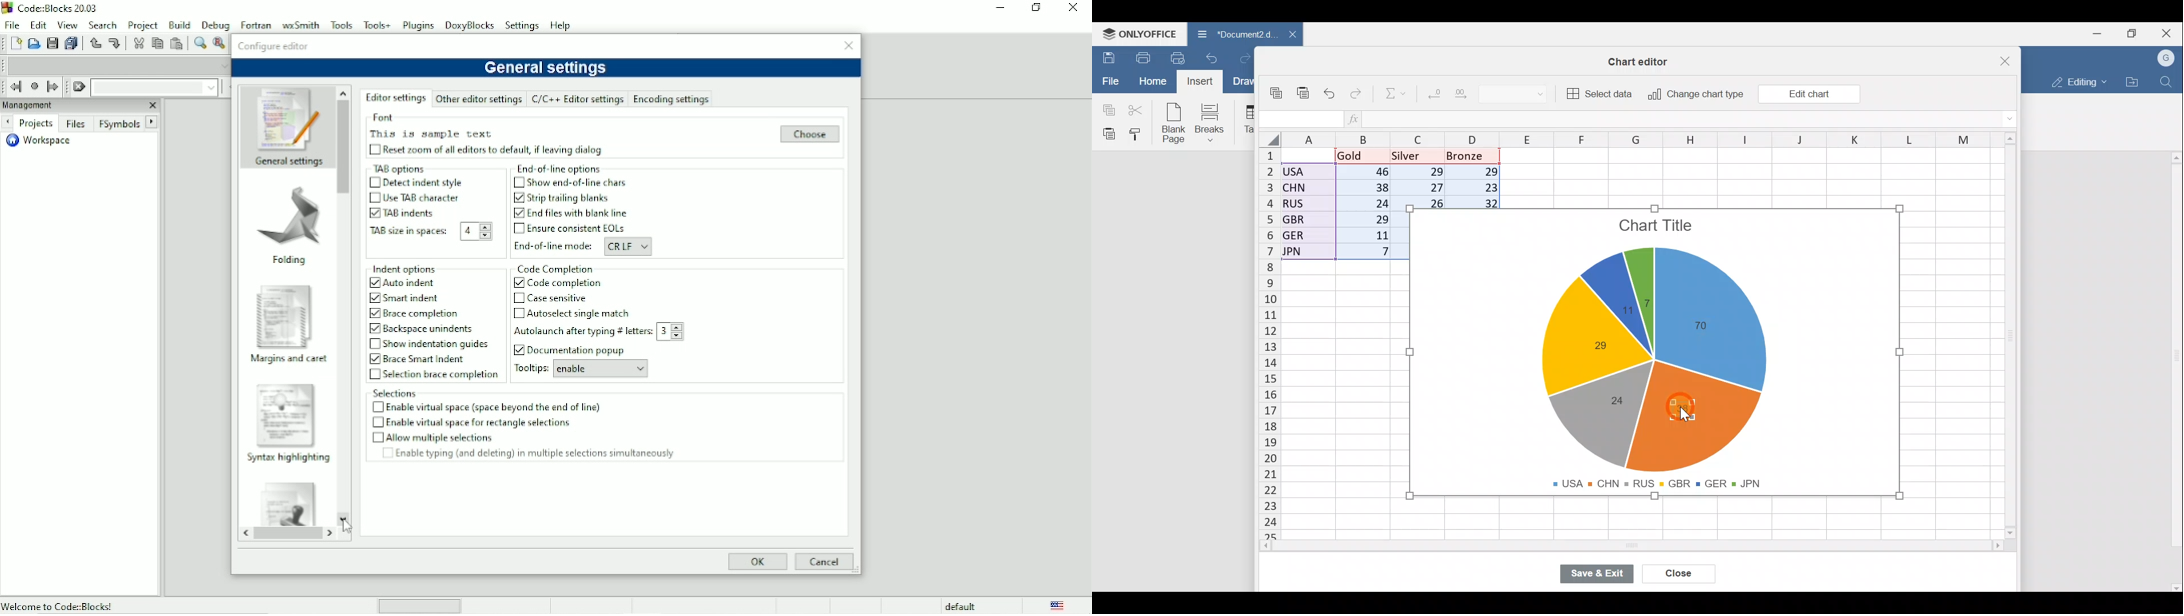 The width and height of the screenshot is (2184, 616). Describe the element at coordinates (1035, 8) in the screenshot. I see `Maximize` at that location.